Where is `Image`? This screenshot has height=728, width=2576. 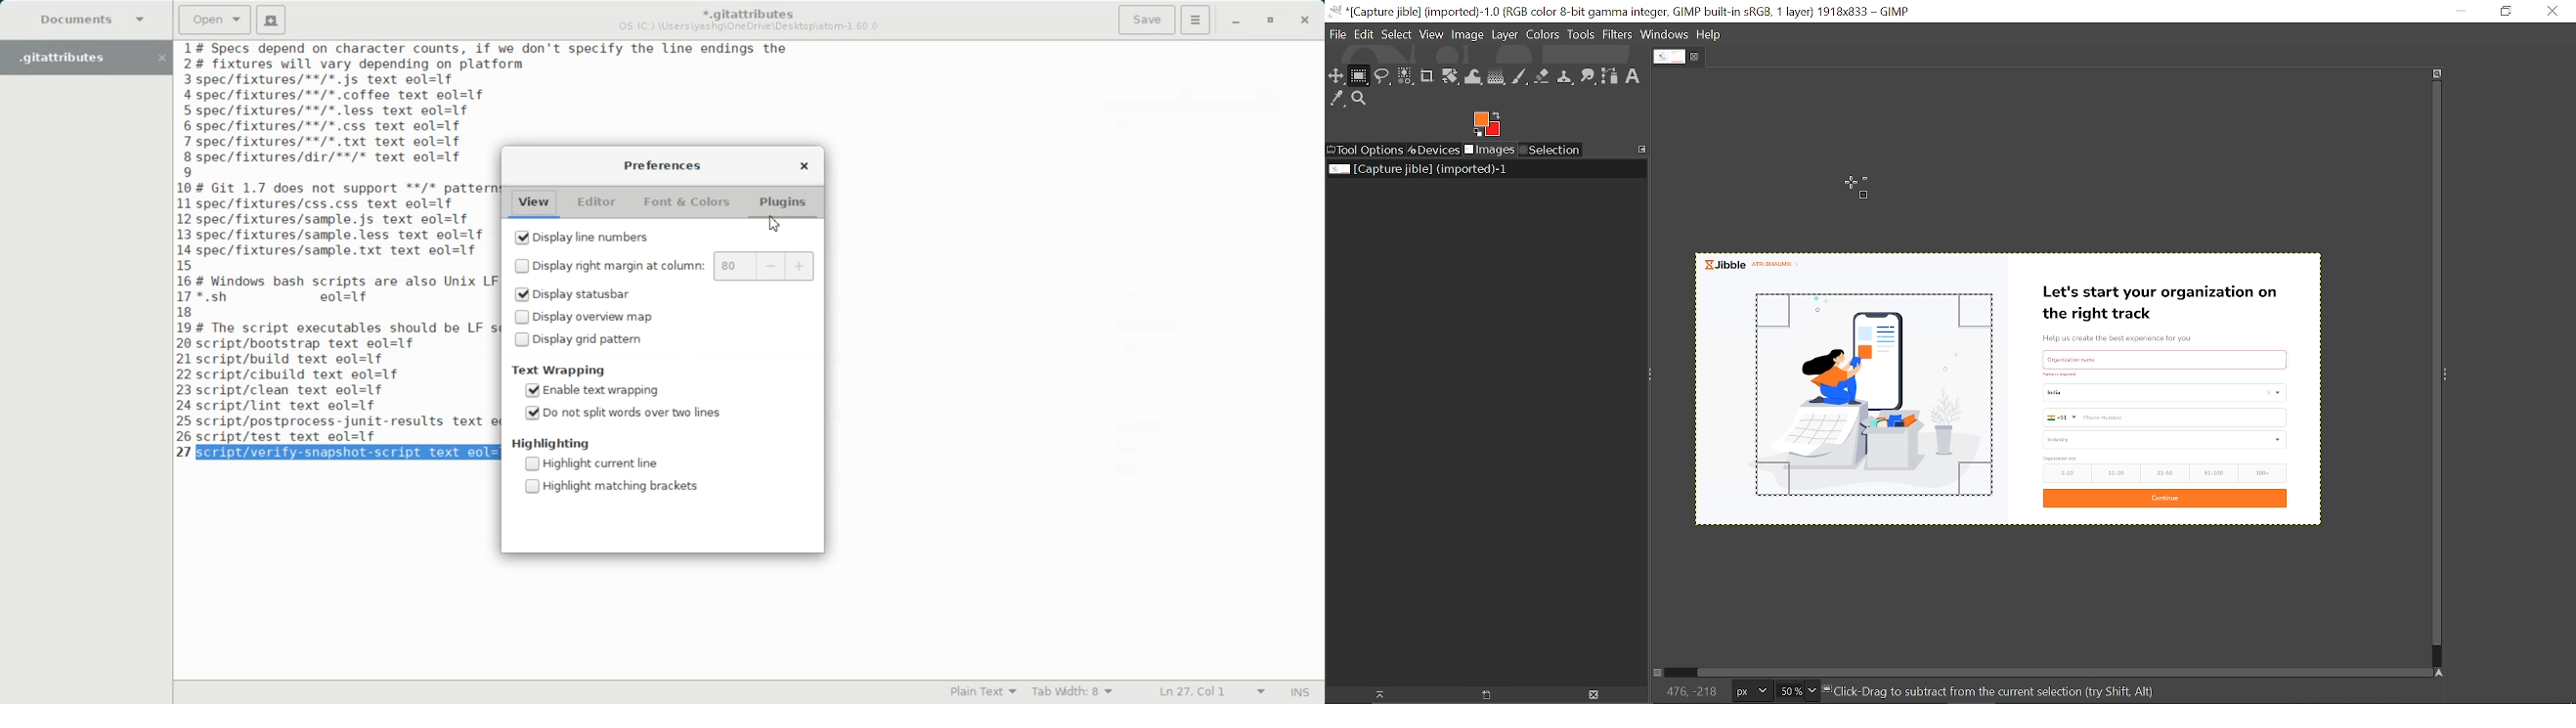 Image is located at coordinates (1467, 36).